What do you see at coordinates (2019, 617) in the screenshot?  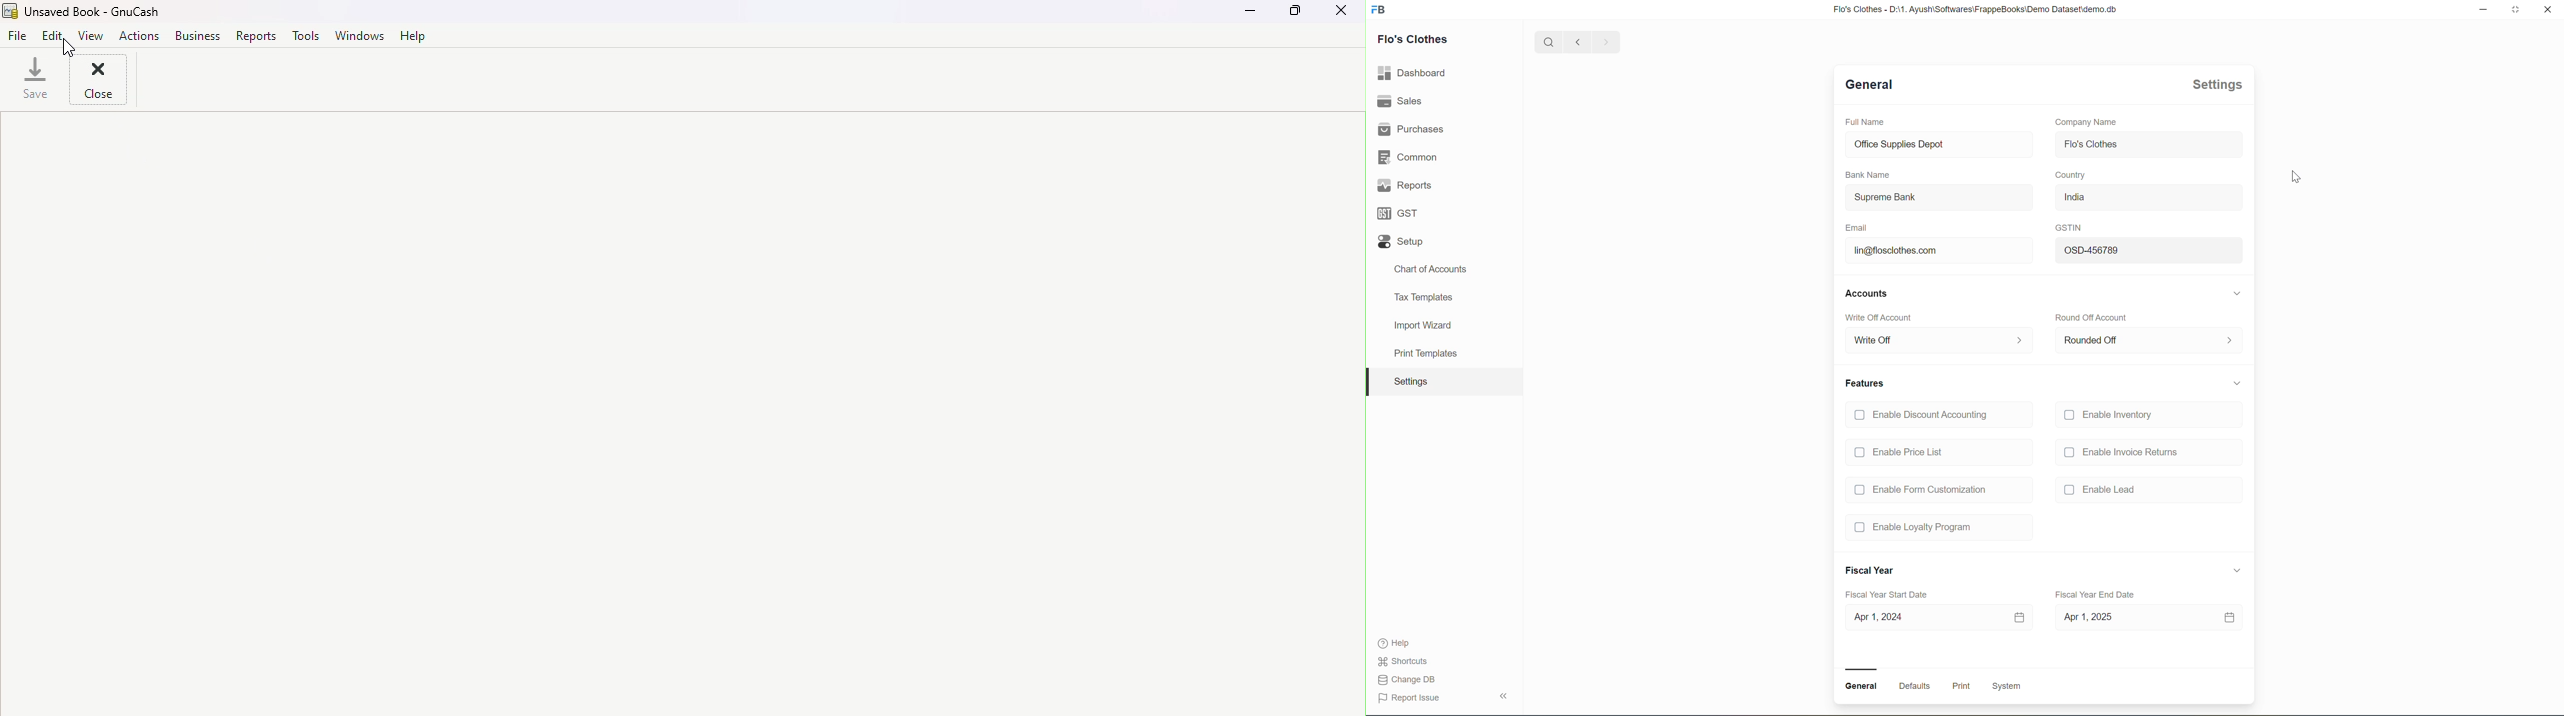 I see `calendar icon` at bounding box center [2019, 617].